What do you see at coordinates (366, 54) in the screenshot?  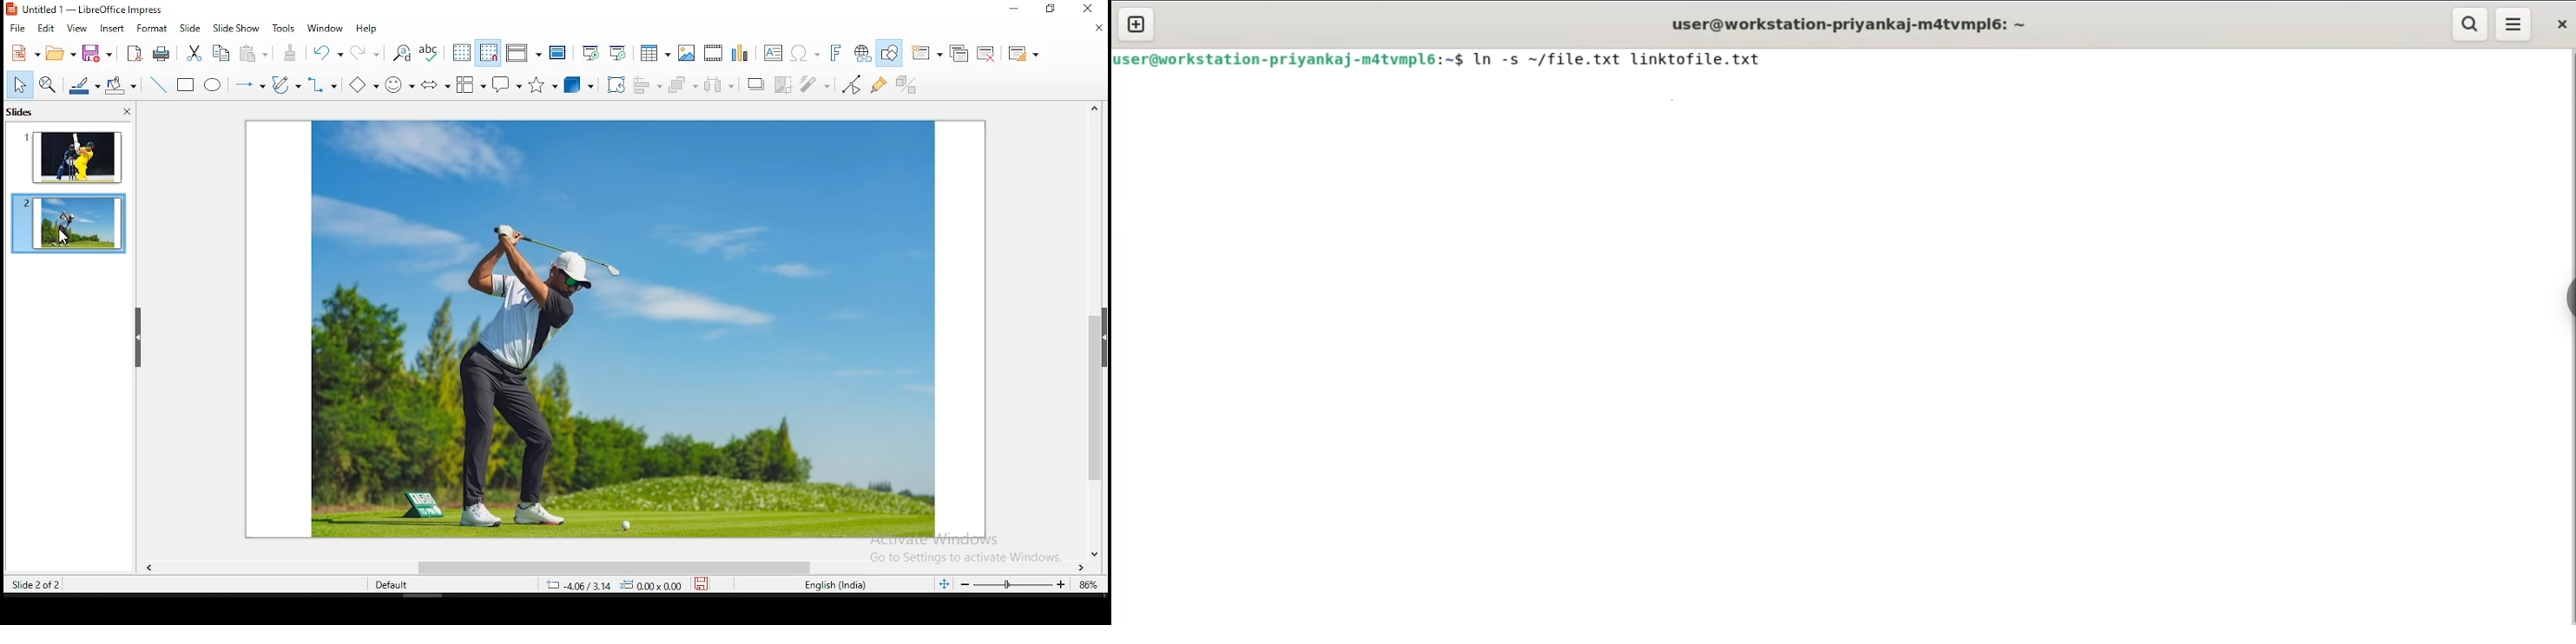 I see `redo` at bounding box center [366, 54].